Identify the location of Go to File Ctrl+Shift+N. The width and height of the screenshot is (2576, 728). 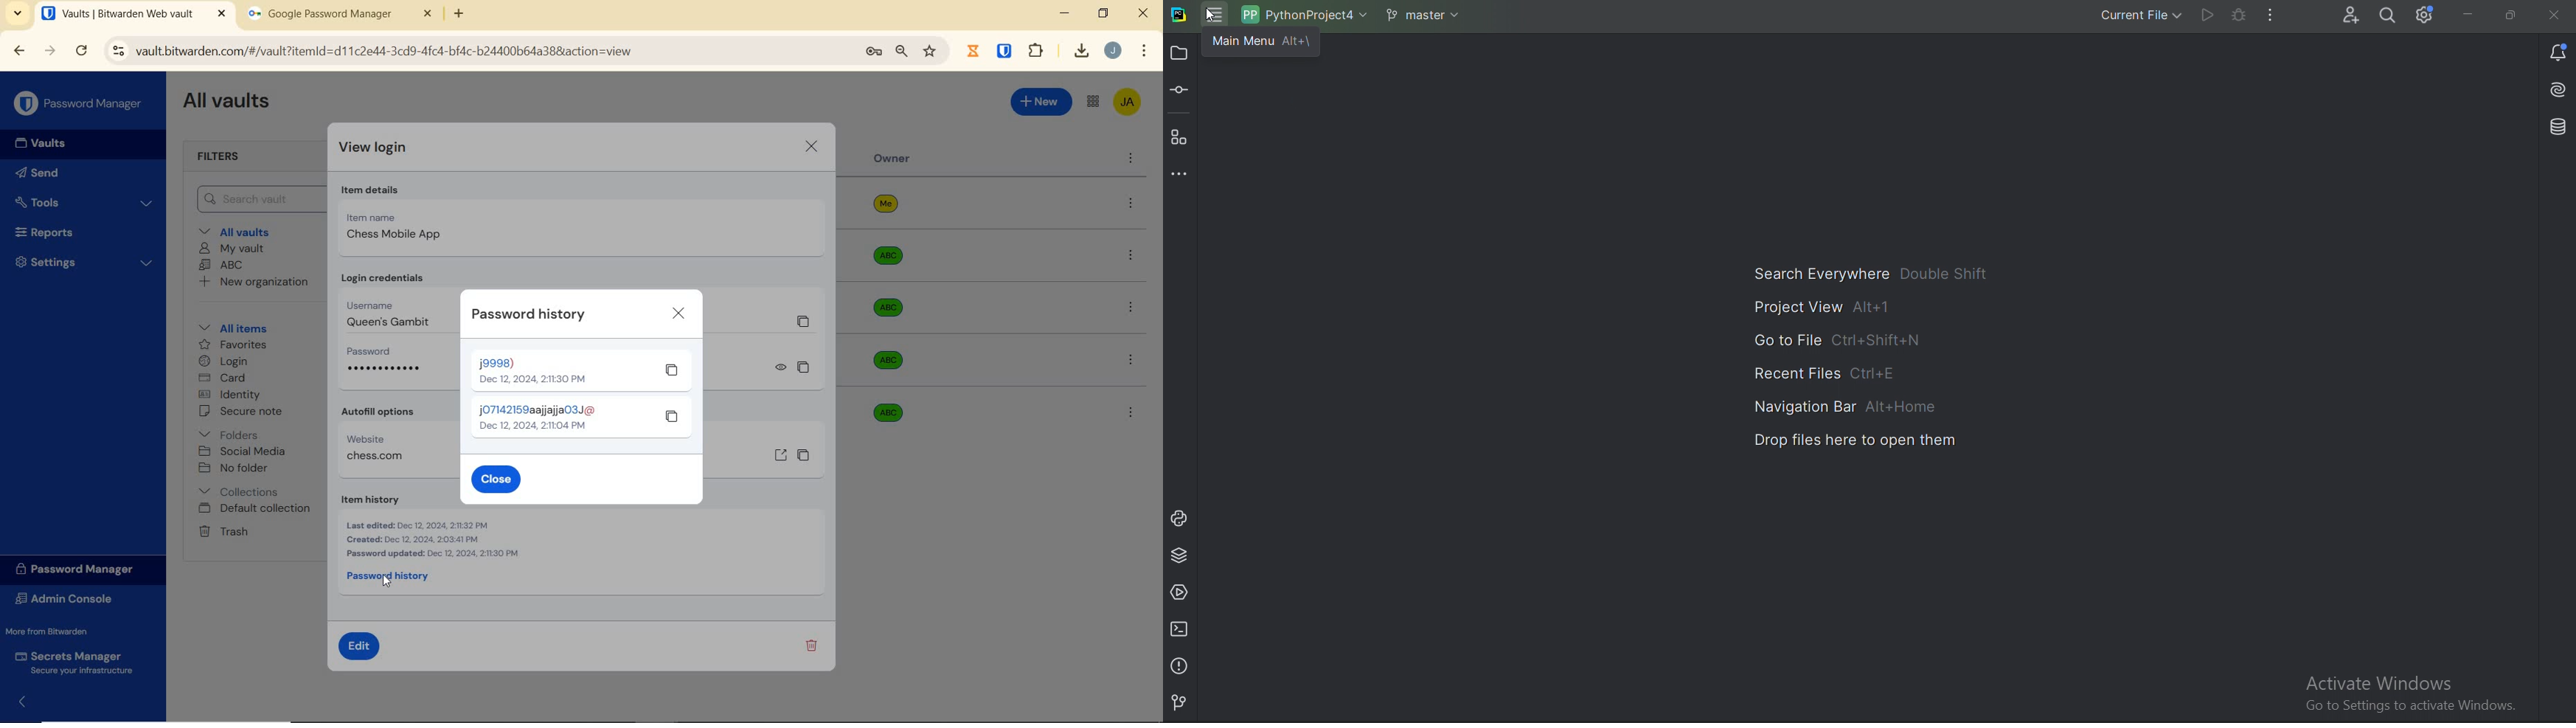
(1843, 342).